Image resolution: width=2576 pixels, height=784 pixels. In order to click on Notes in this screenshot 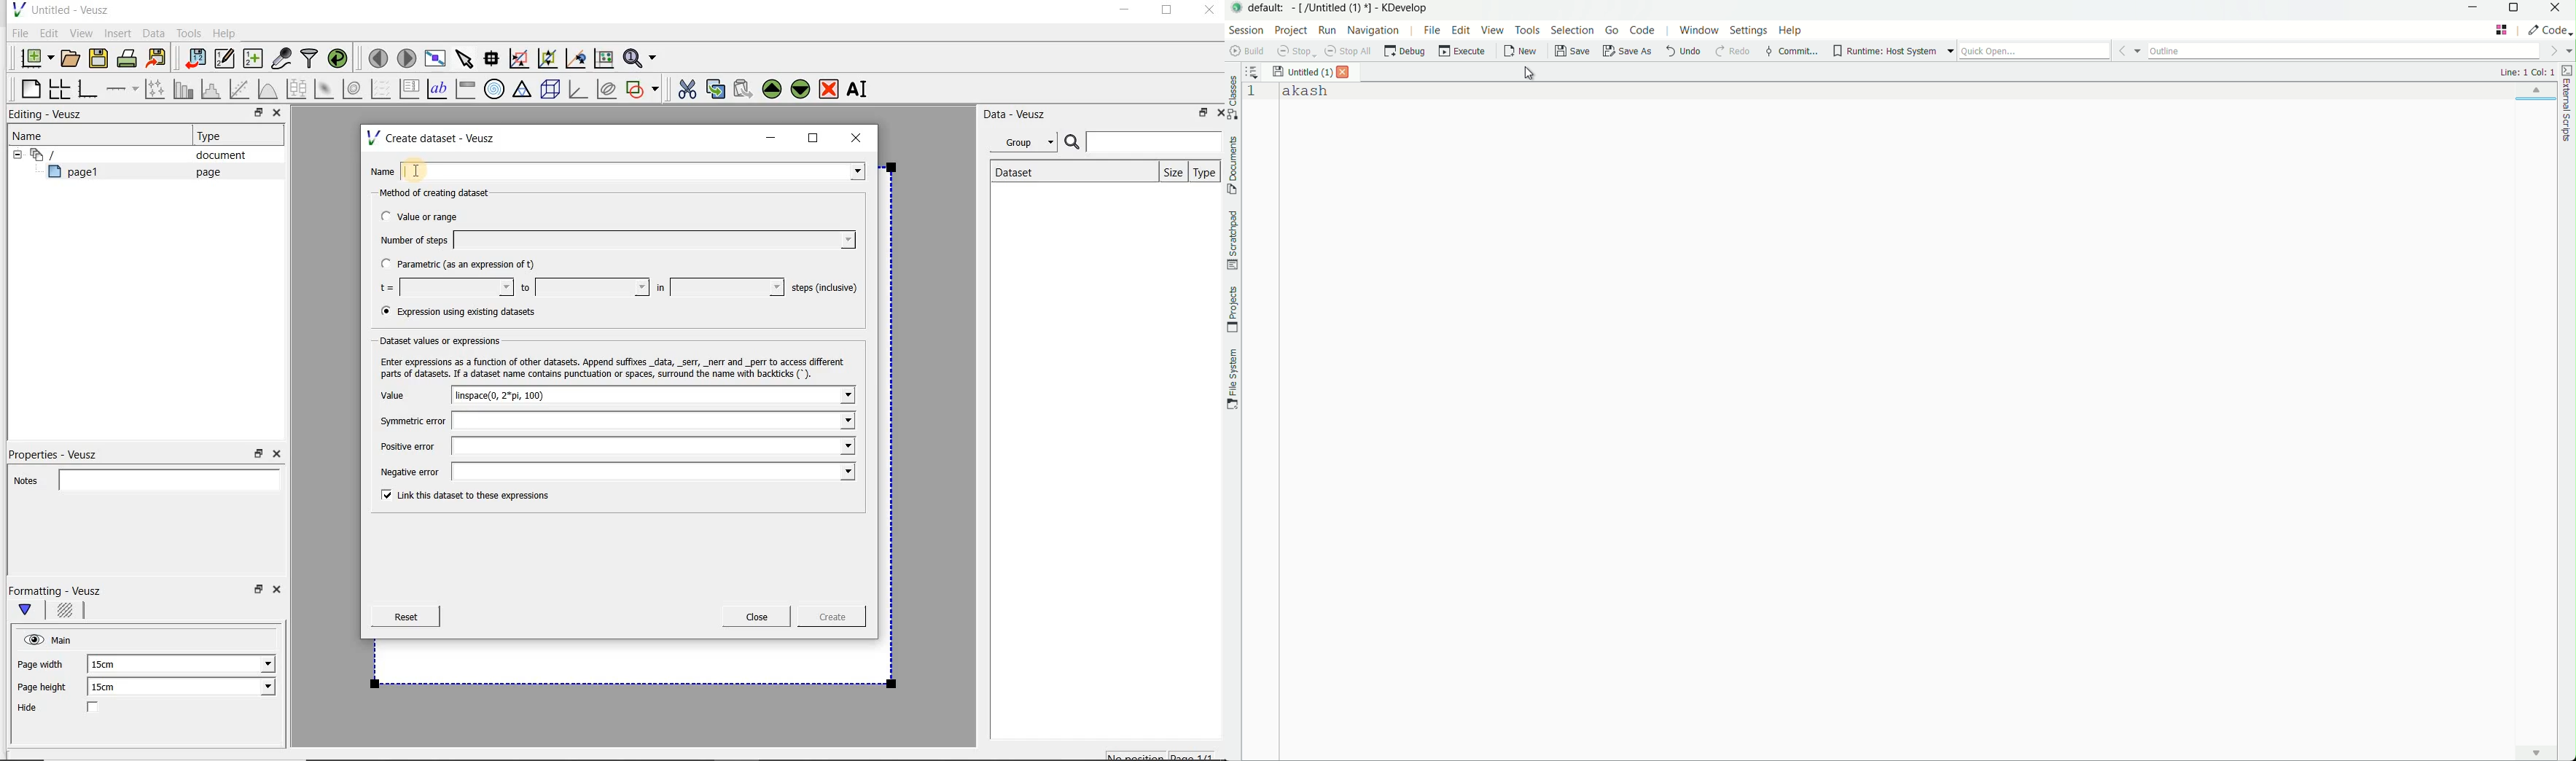, I will do `click(142, 478)`.